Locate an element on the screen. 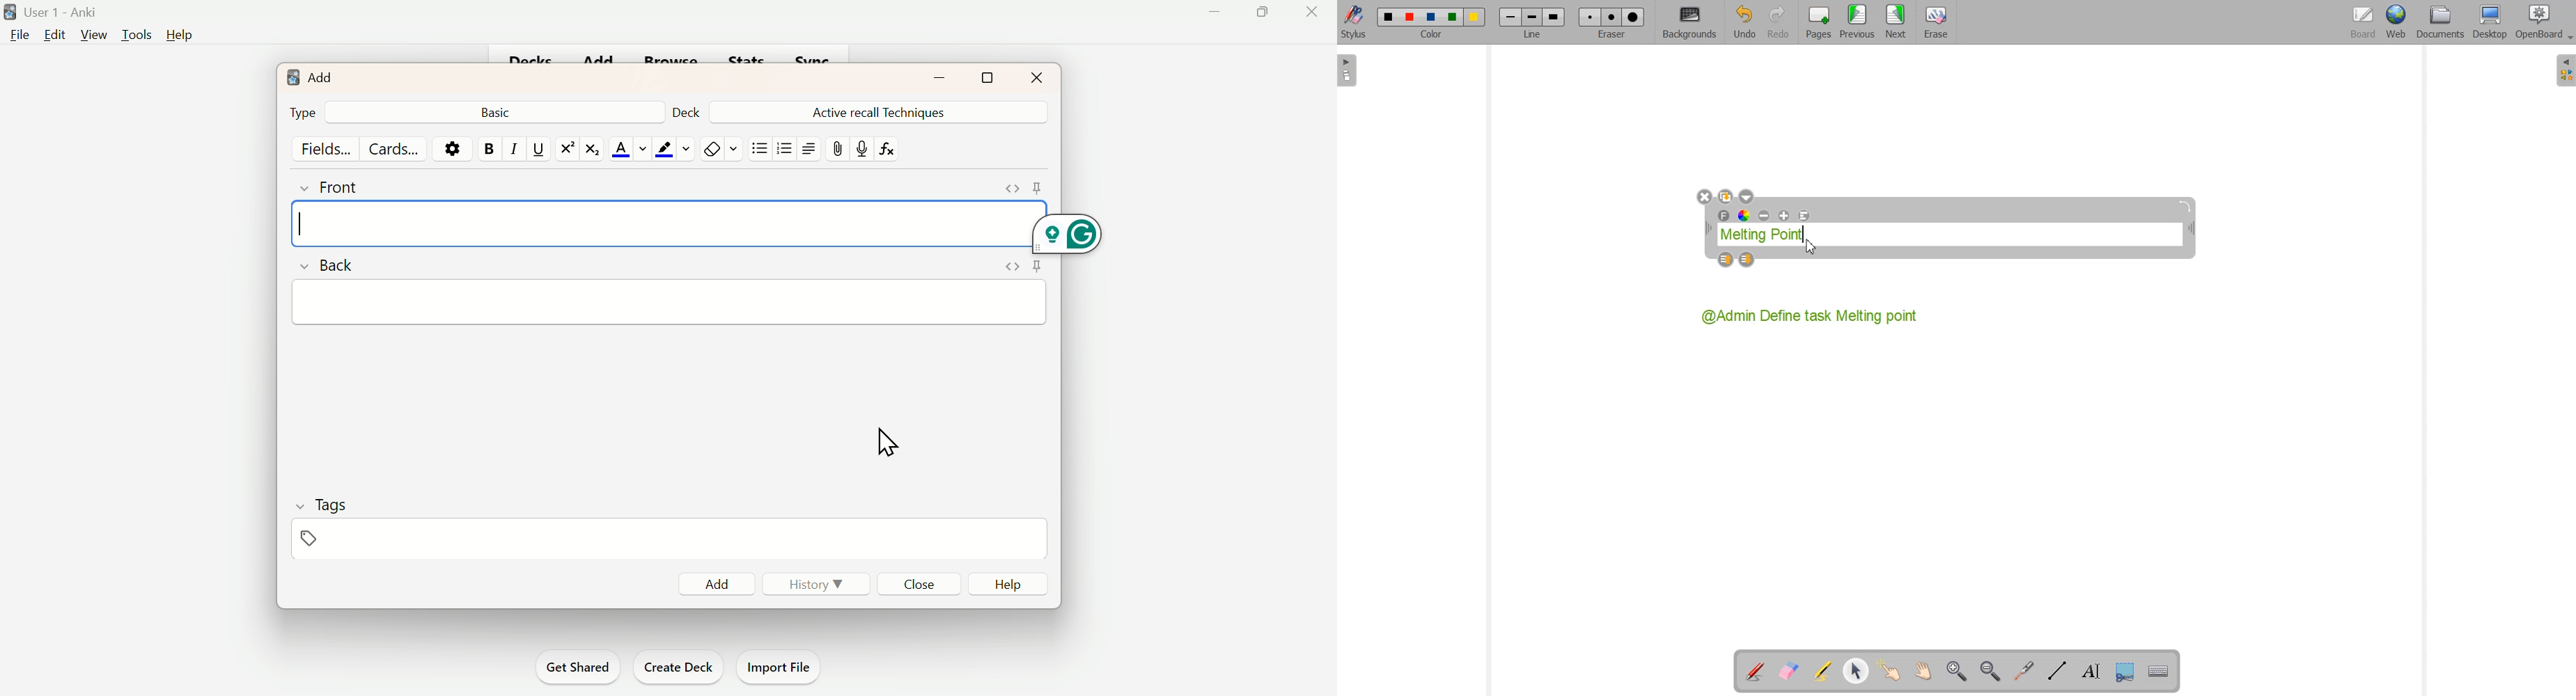  Desktop is located at coordinates (2491, 23).